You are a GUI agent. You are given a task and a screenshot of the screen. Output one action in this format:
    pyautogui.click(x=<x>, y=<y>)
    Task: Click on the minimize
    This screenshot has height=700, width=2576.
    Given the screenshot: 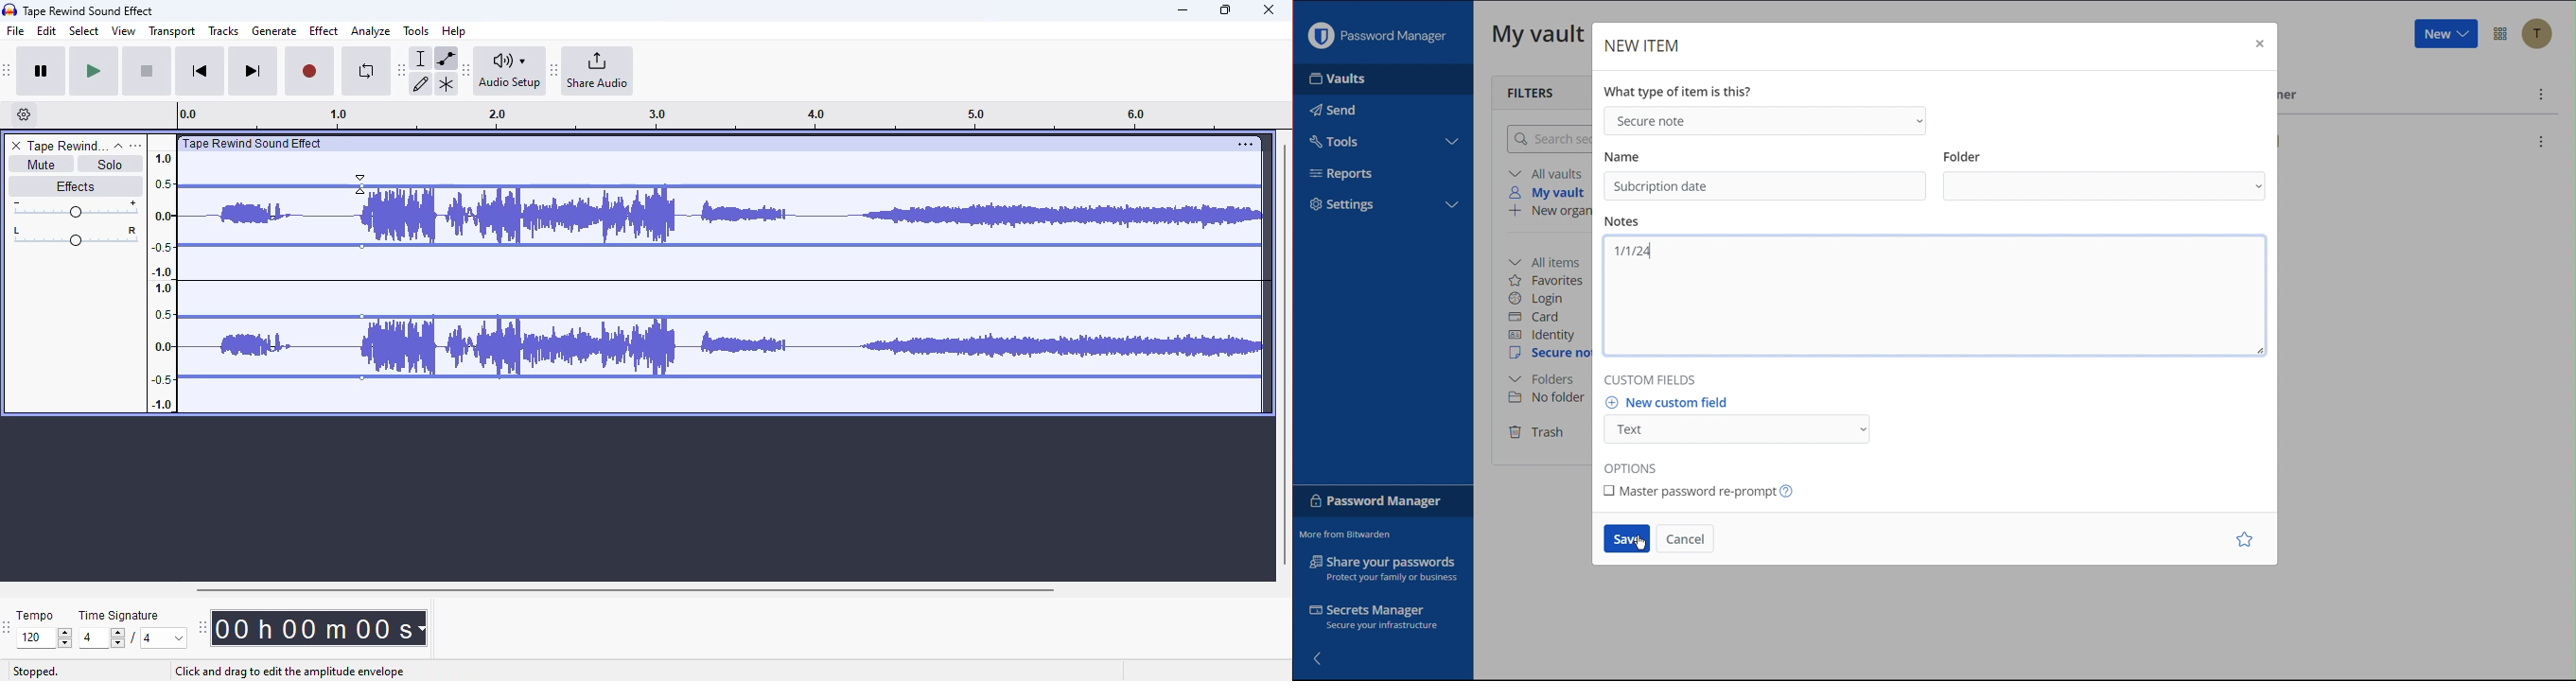 What is the action you would take?
    pyautogui.click(x=1183, y=10)
    